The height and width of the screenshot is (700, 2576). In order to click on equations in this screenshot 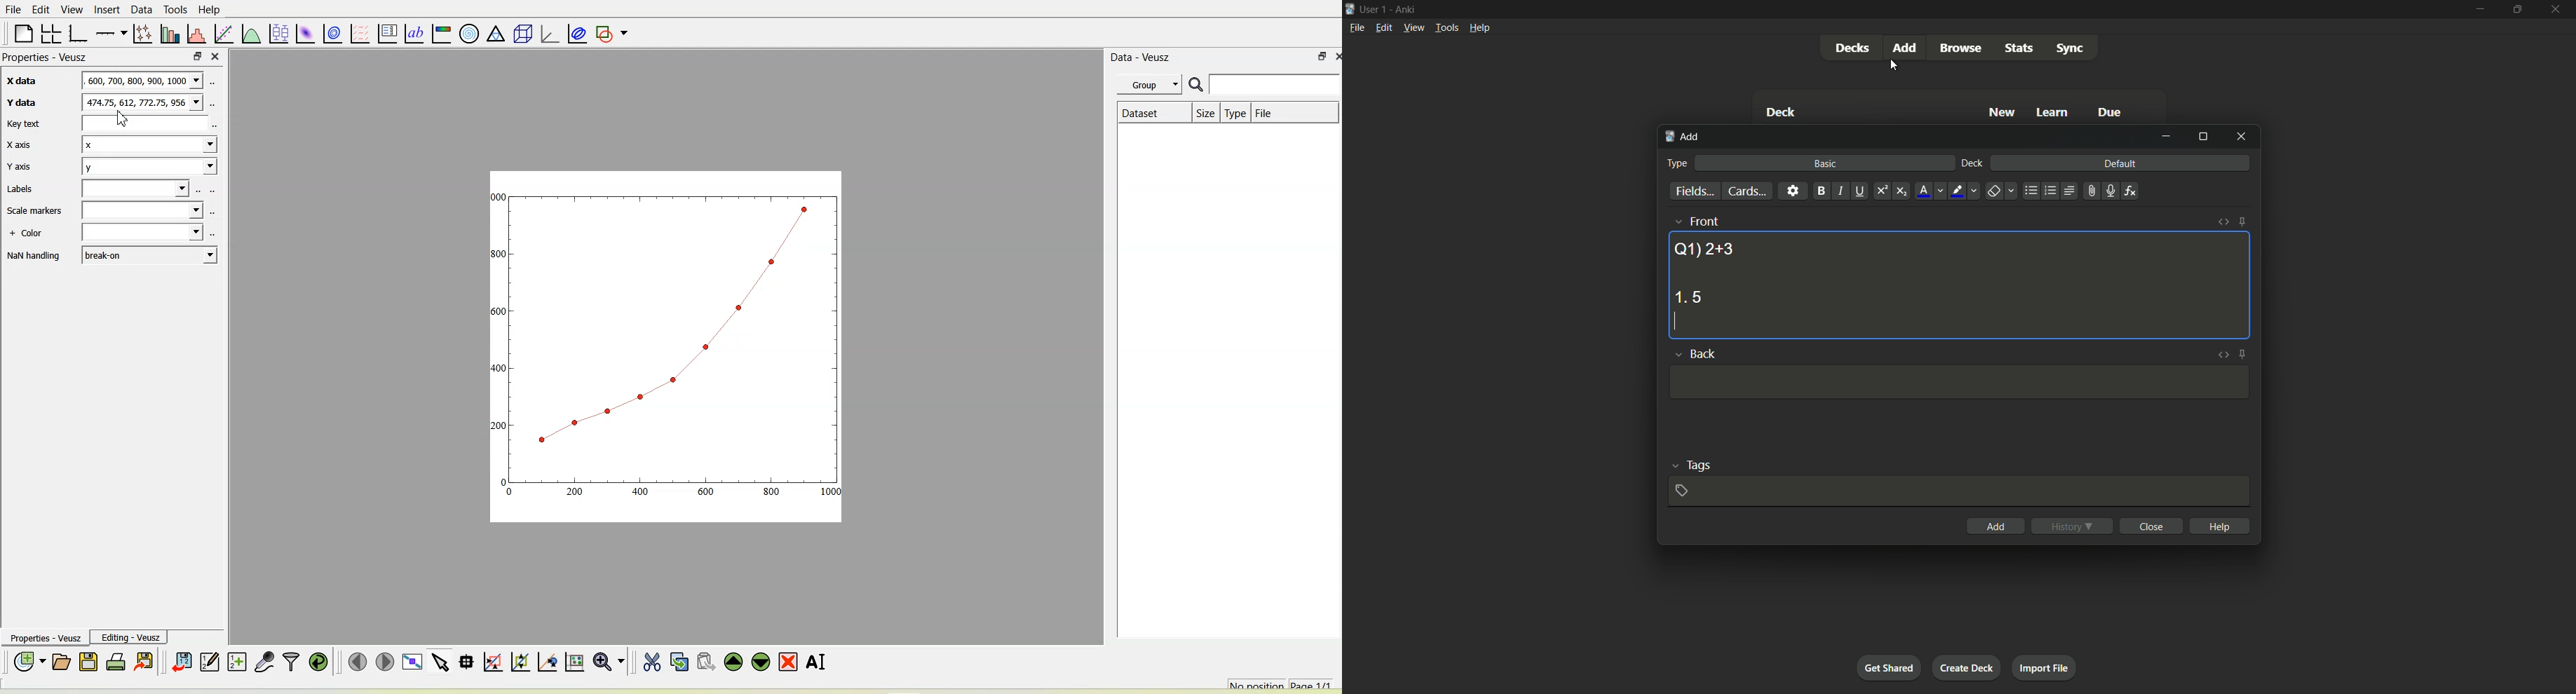, I will do `click(2130, 191)`.